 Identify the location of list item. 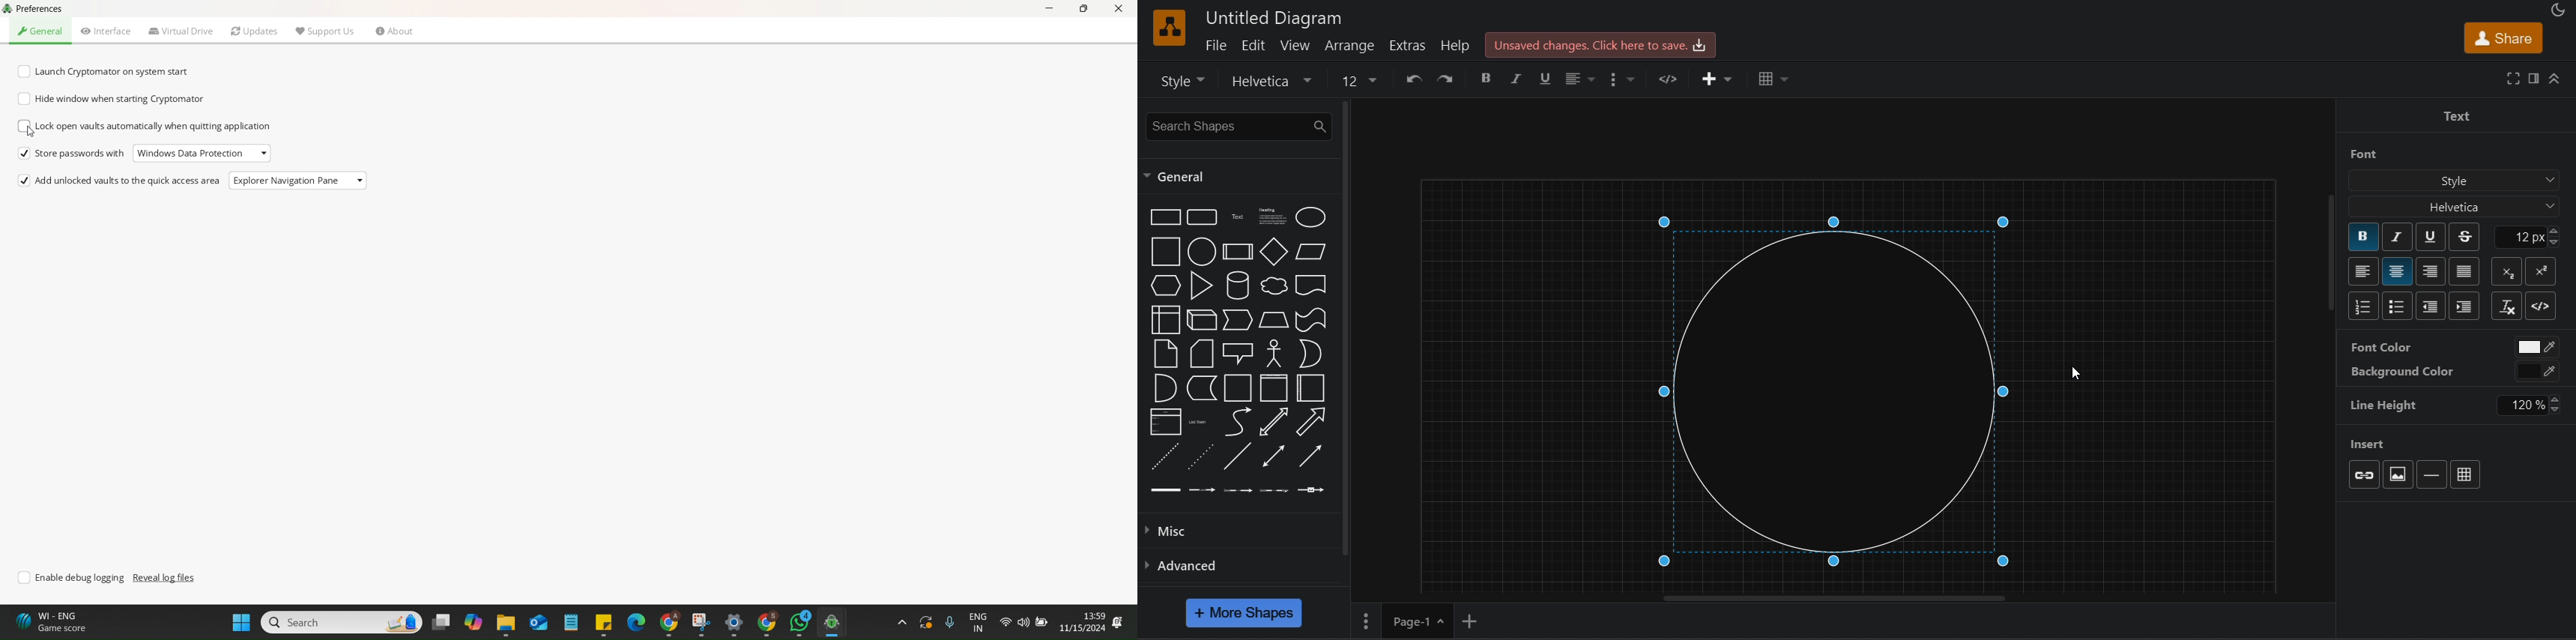
(1200, 423).